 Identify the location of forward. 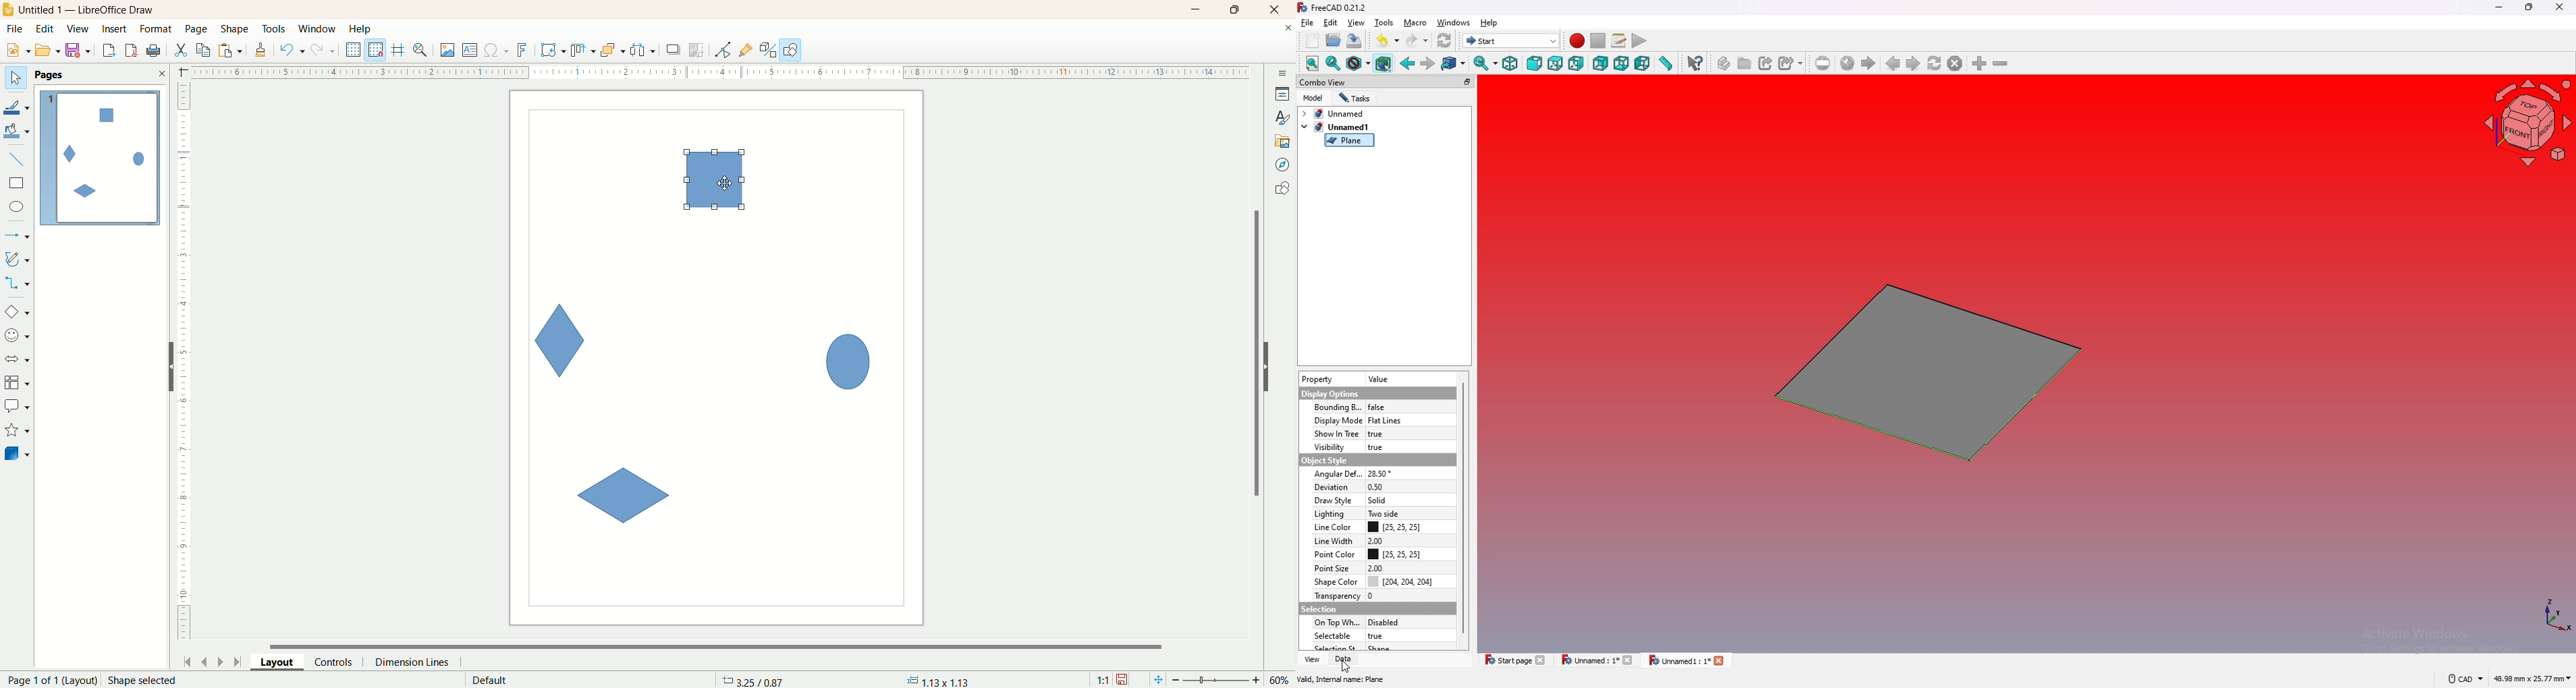
(1428, 64).